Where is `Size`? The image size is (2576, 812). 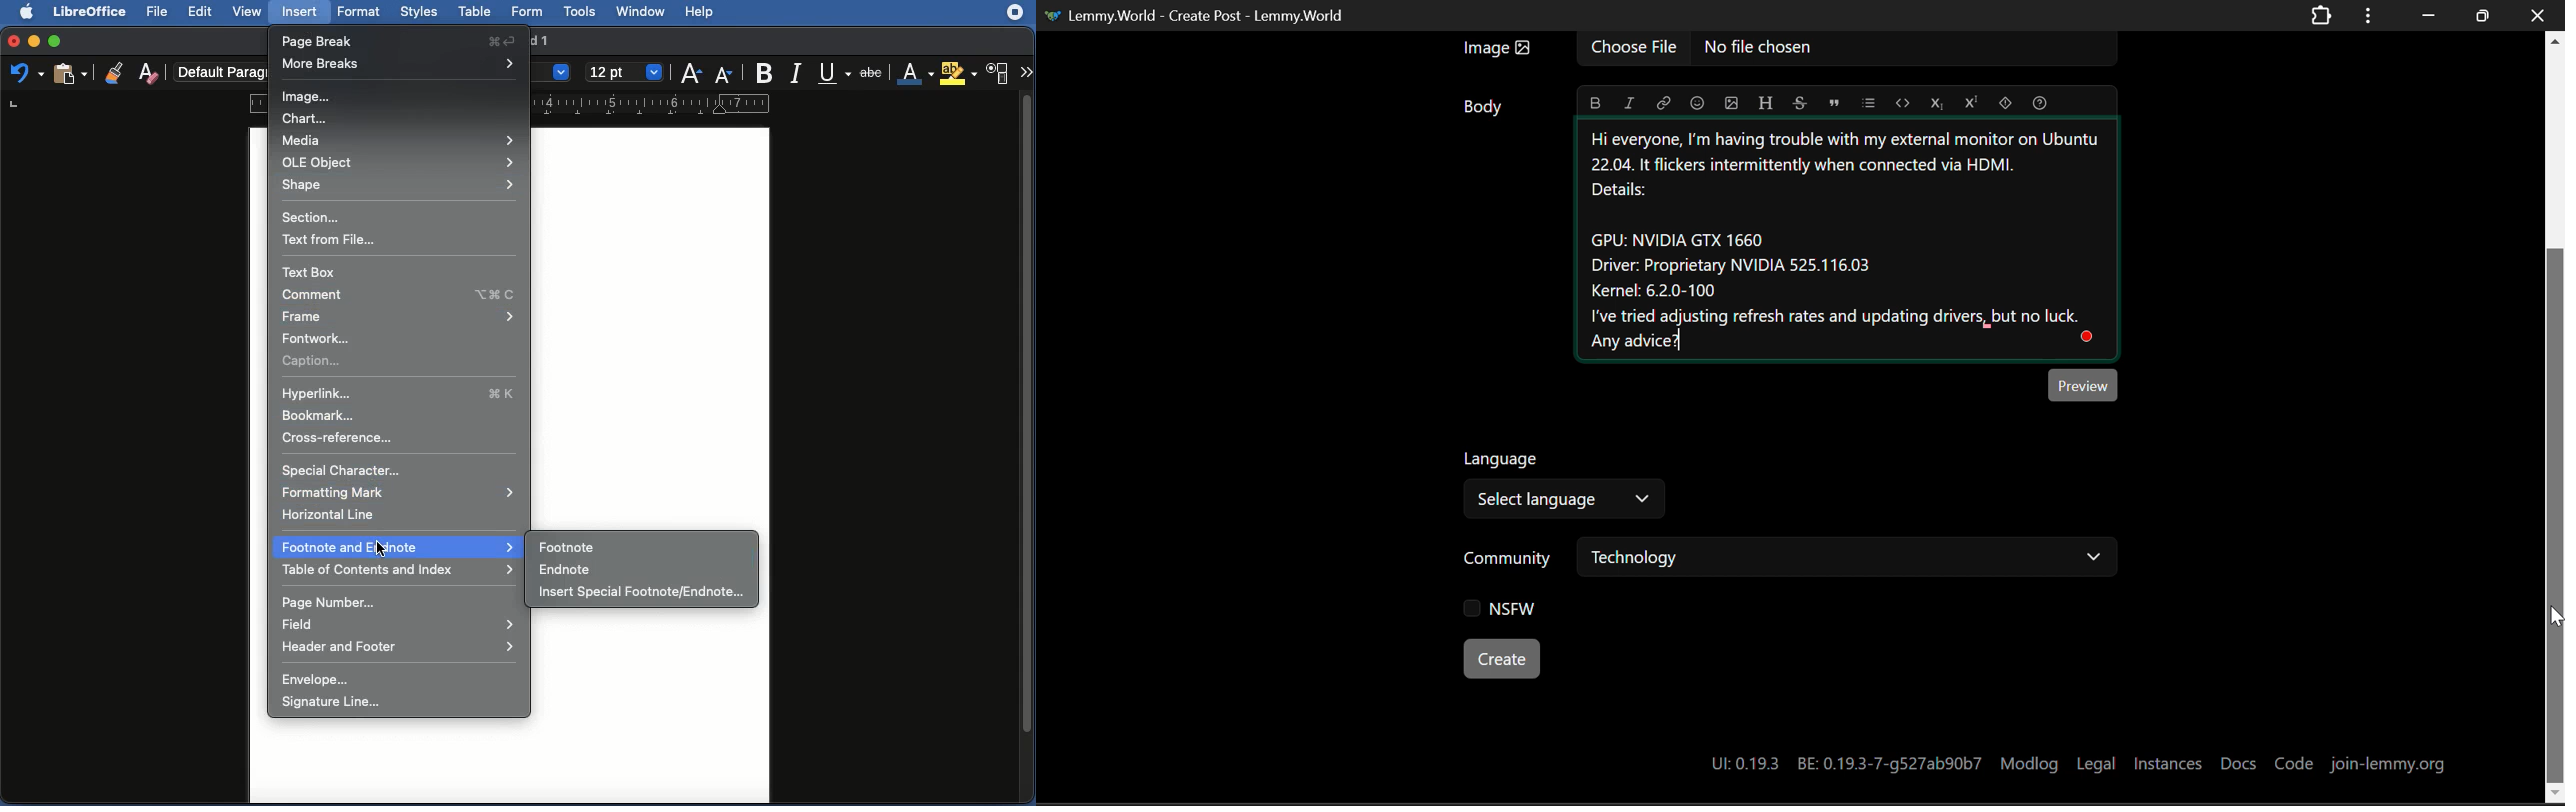 Size is located at coordinates (626, 72).